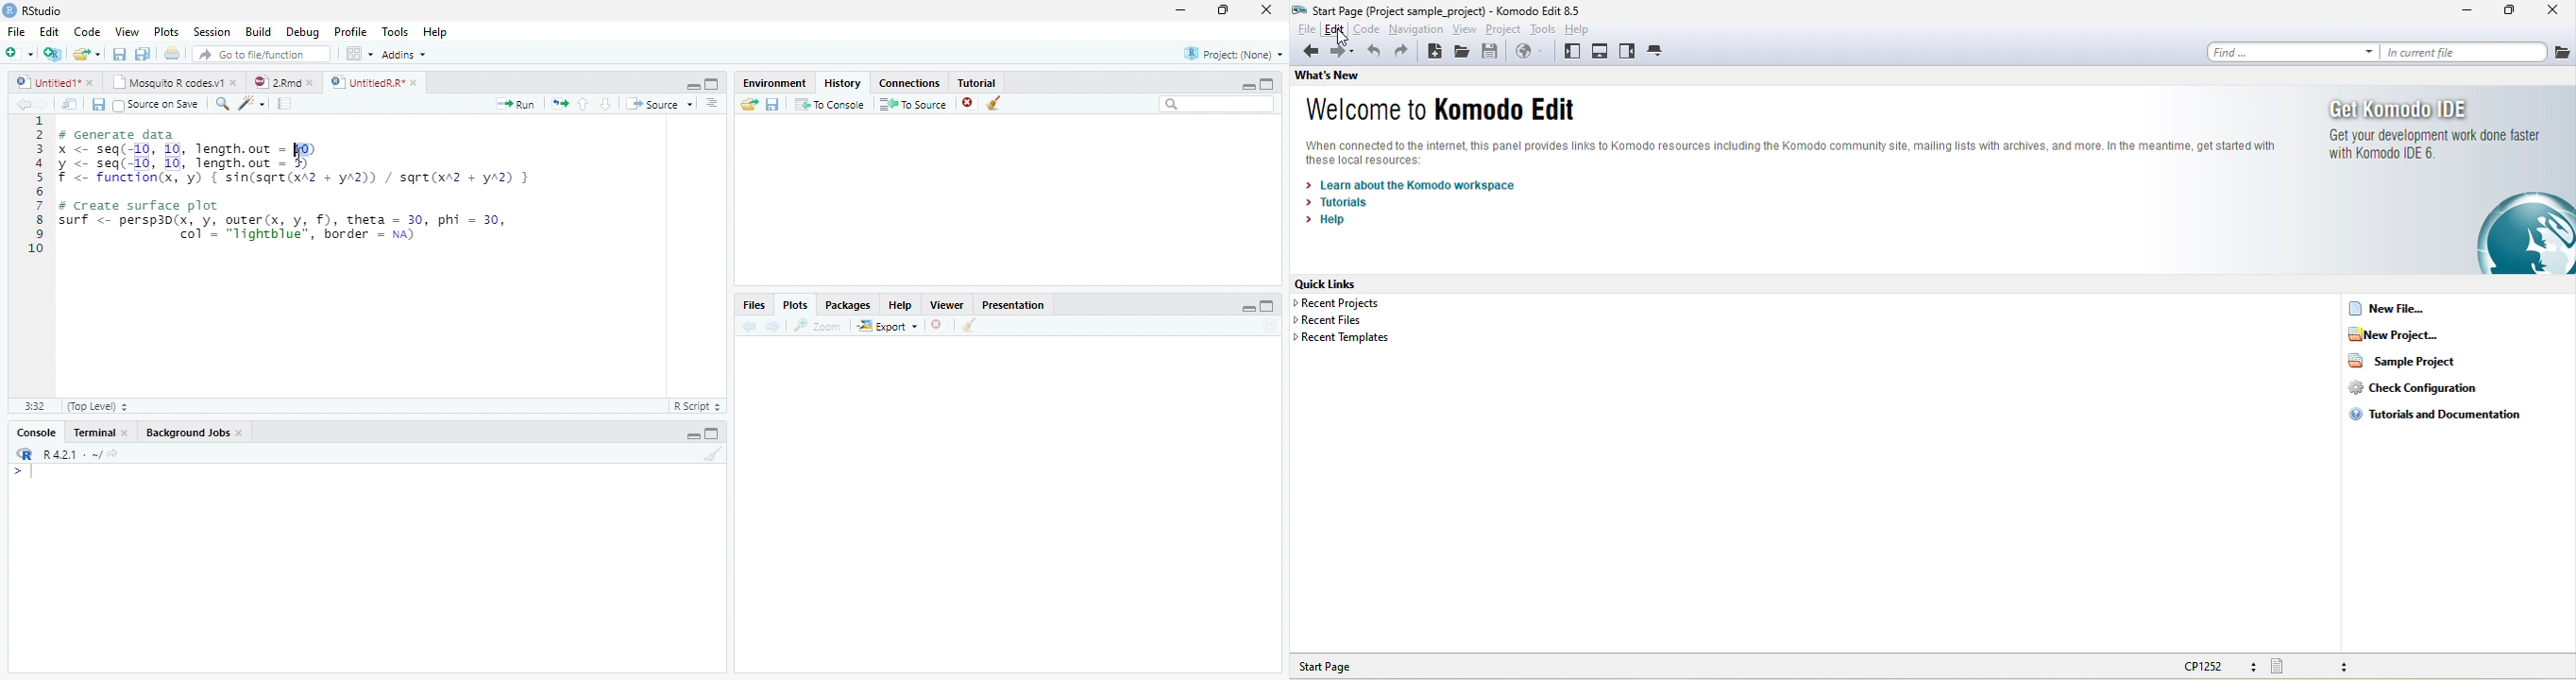 This screenshot has width=2576, height=700. Describe the element at coordinates (240, 433) in the screenshot. I see `Close` at that location.